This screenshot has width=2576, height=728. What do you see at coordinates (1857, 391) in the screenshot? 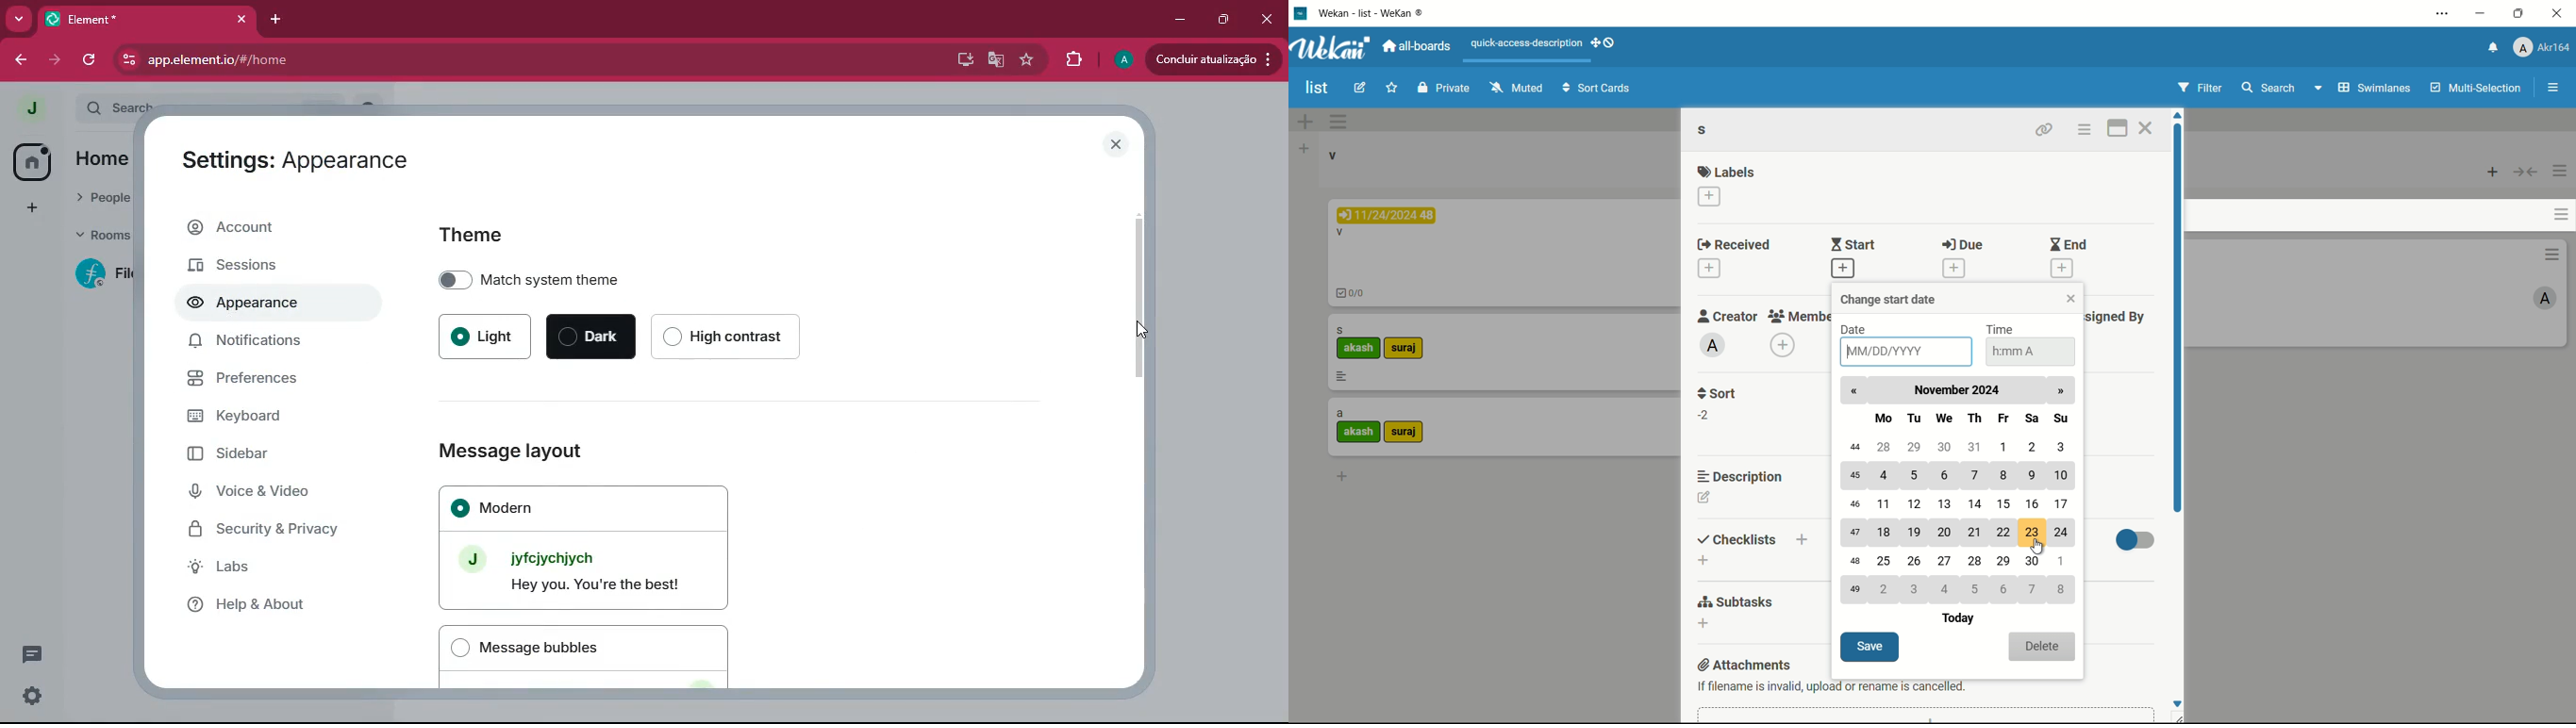
I see `previous` at bounding box center [1857, 391].